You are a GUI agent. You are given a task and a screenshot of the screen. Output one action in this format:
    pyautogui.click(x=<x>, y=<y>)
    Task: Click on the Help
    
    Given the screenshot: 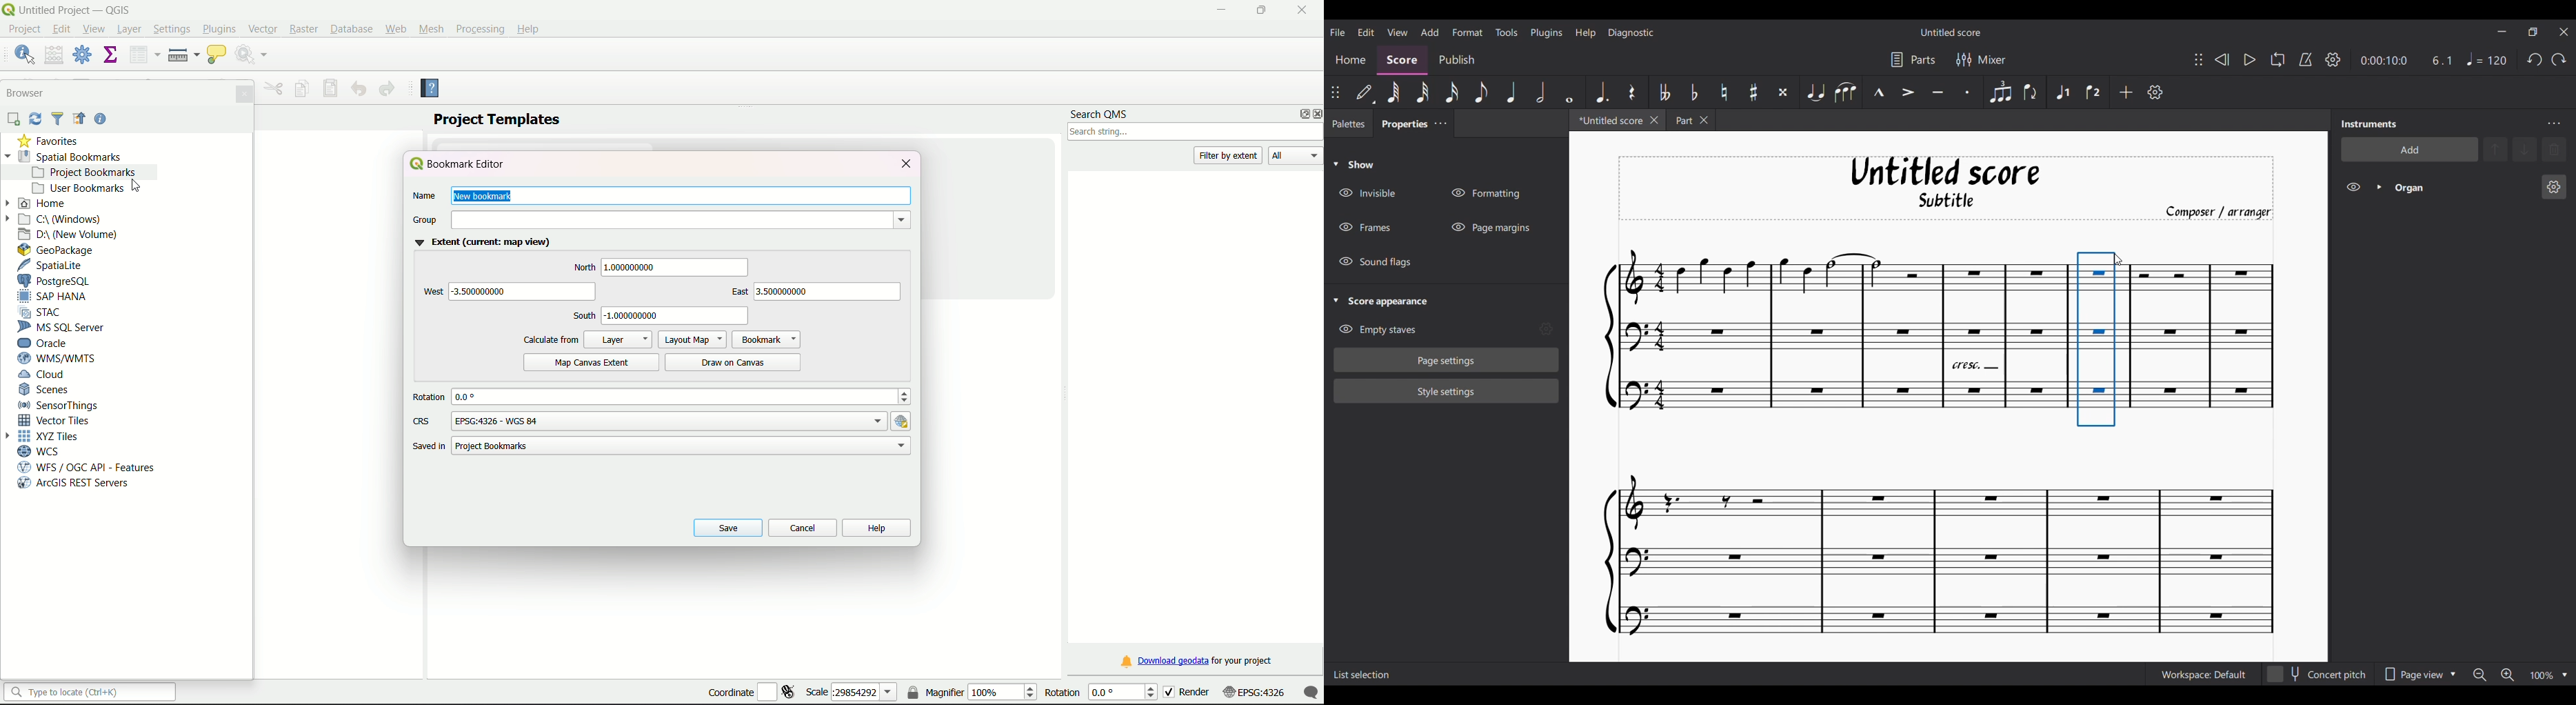 What is the action you would take?
    pyautogui.click(x=528, y=29)
    